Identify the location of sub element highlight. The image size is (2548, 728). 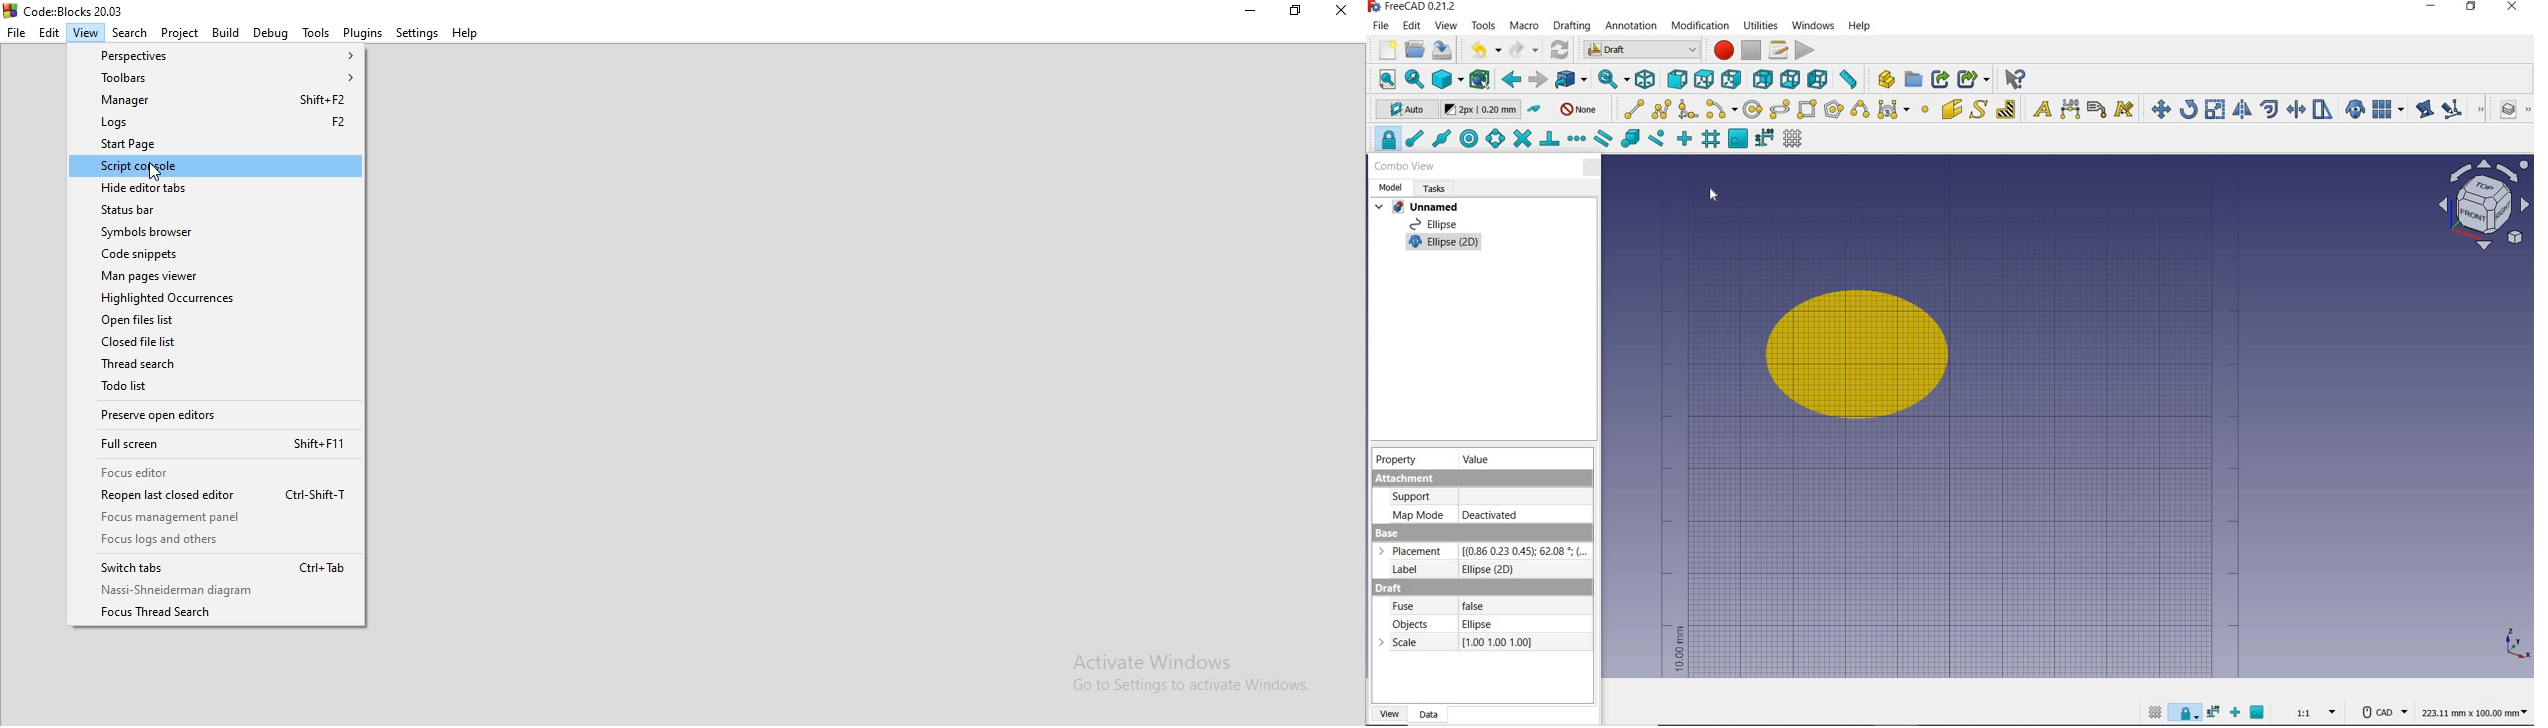
(2461, 109).